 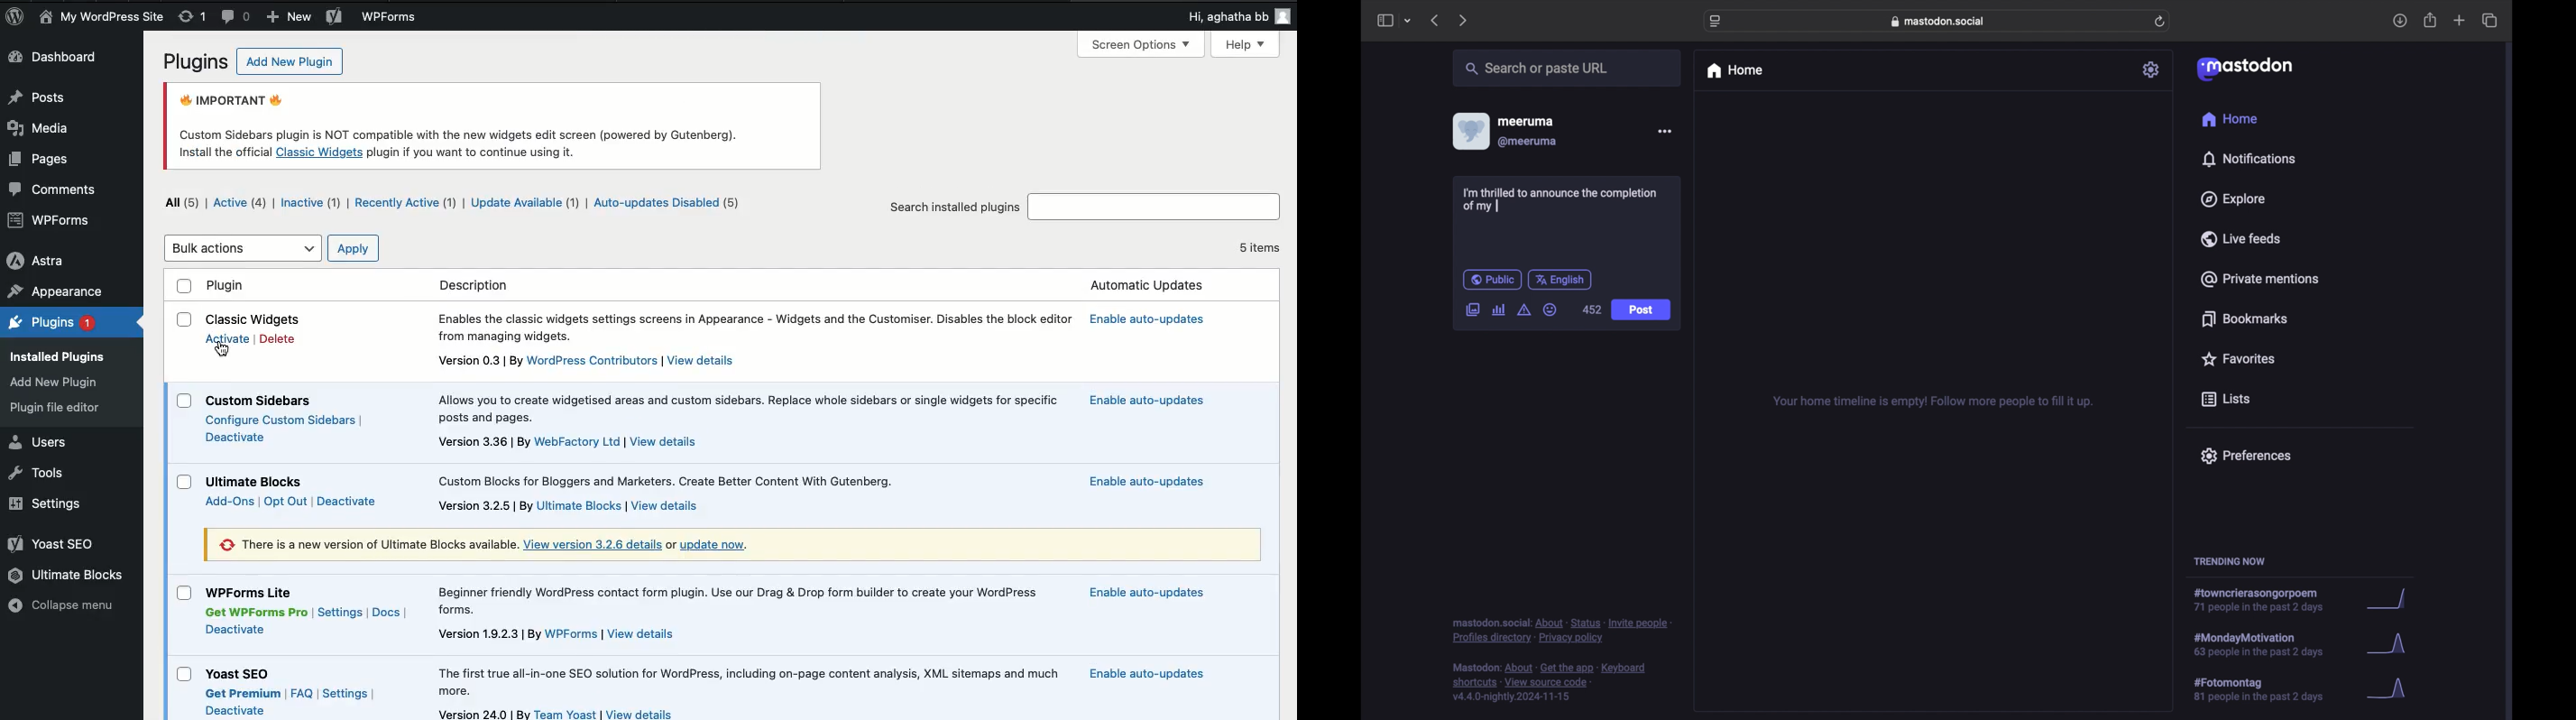 I want to click on new tab overview, so click(x=2460, y=20).